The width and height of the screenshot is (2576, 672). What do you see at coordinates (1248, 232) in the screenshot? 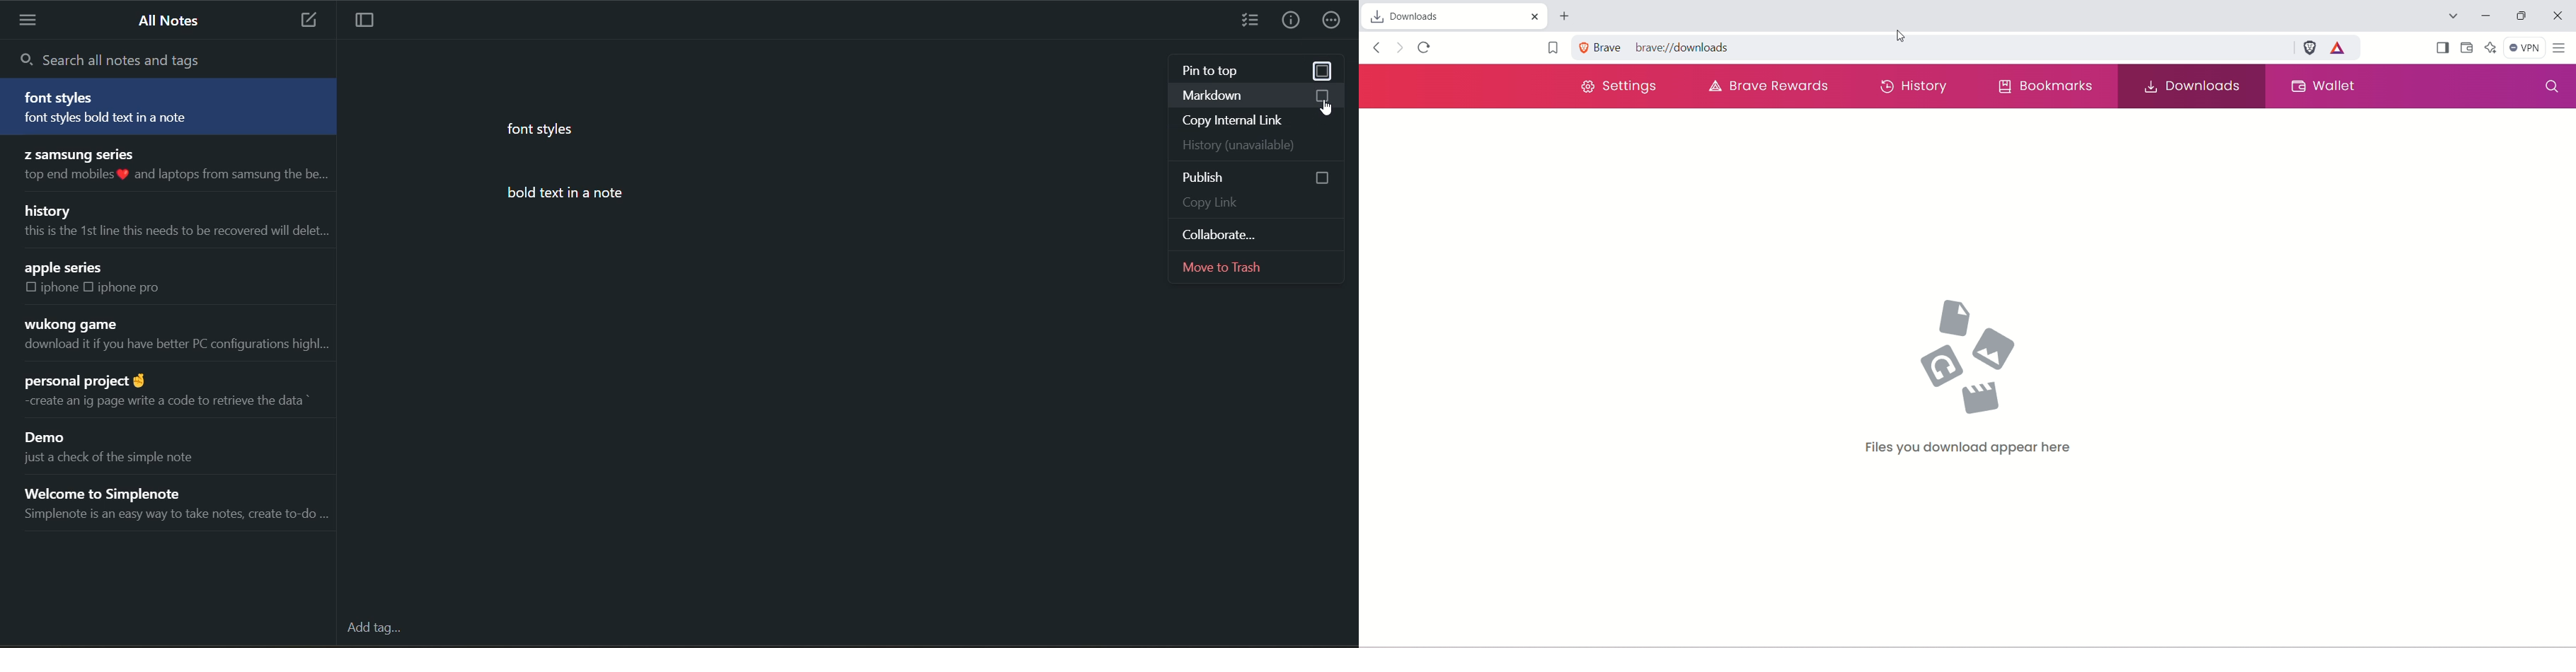
I see `collaborate` at bounding box center [1248, 232].